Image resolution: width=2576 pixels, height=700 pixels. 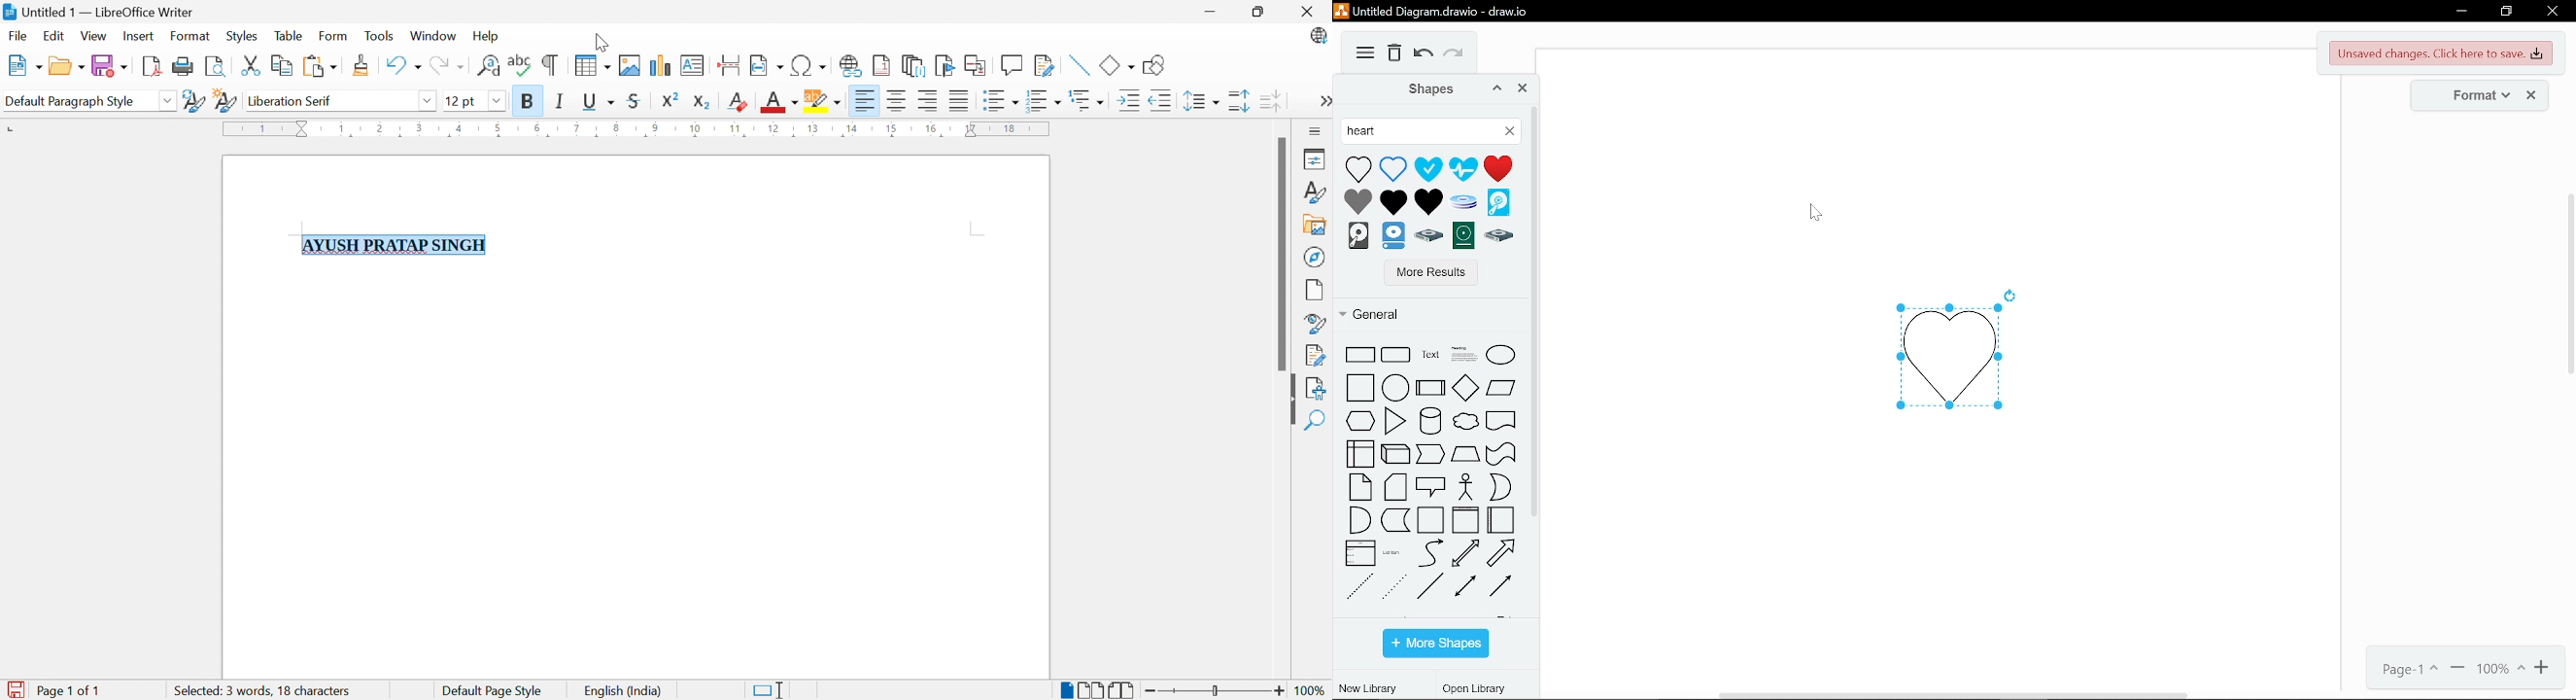 I want to click on callout, so click(x=1430, y=487).